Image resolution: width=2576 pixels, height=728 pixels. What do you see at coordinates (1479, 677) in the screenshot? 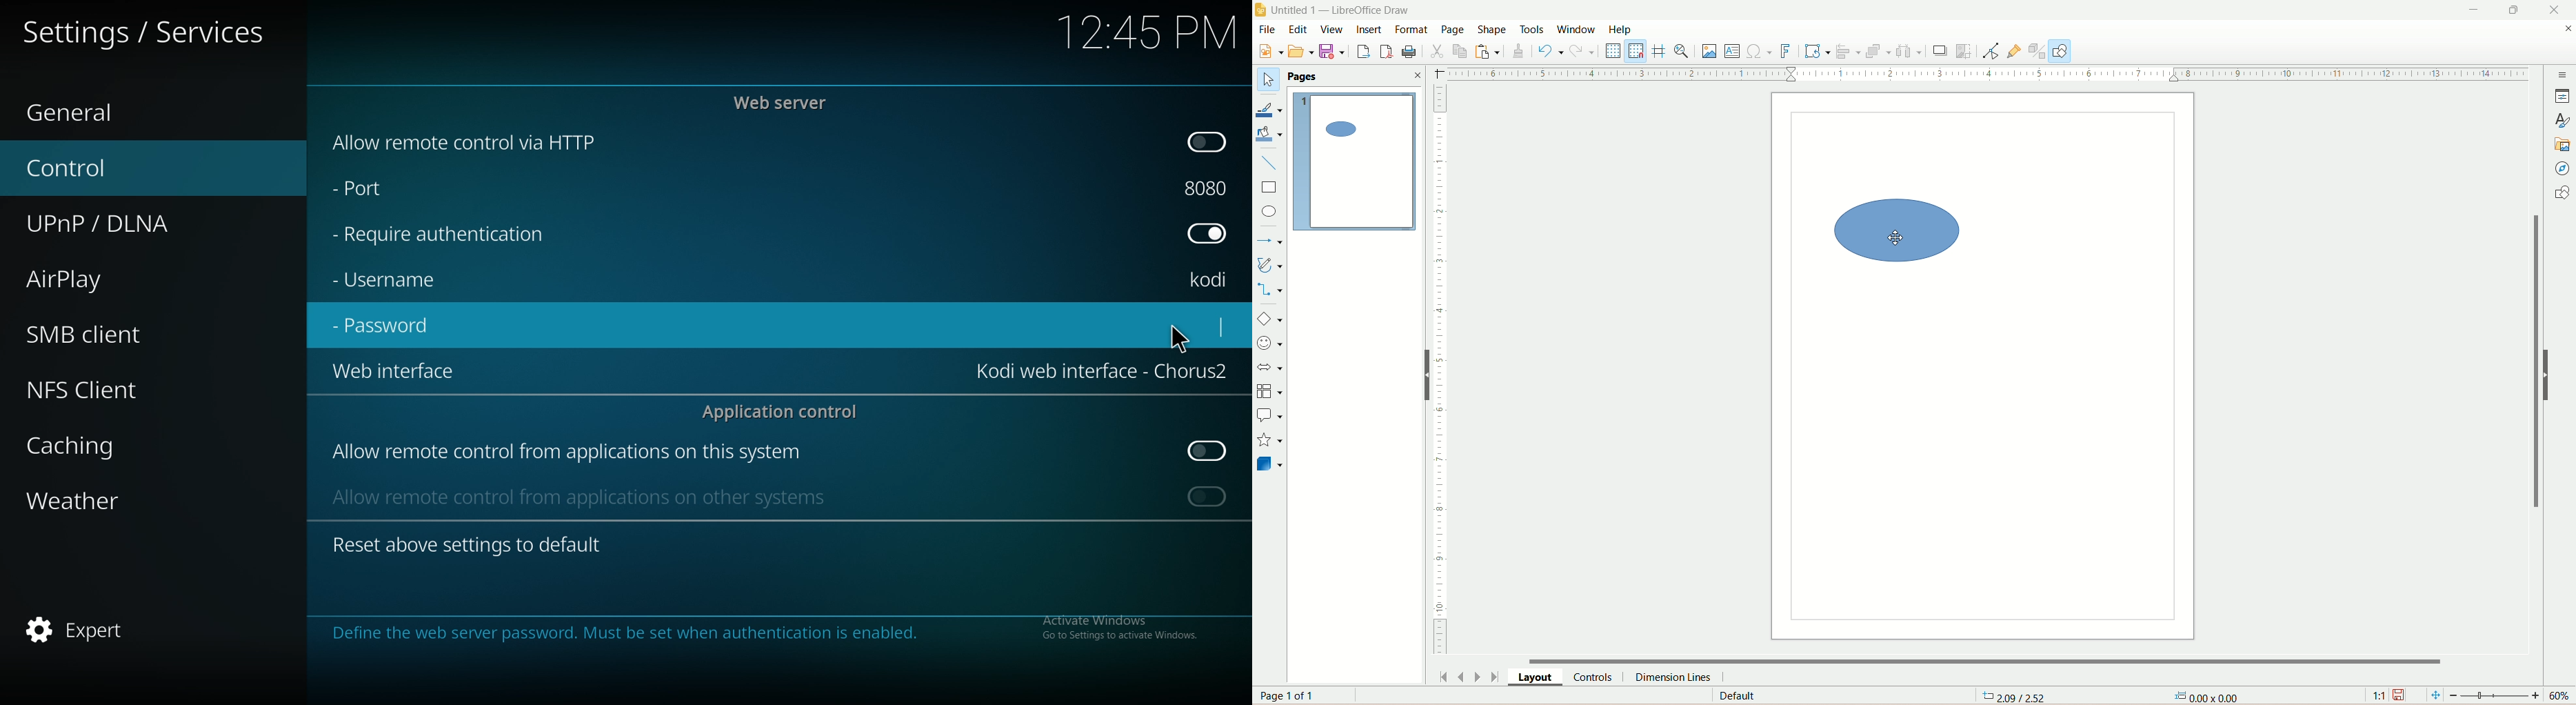
I see `next page` at bounding box center [1479, 677].